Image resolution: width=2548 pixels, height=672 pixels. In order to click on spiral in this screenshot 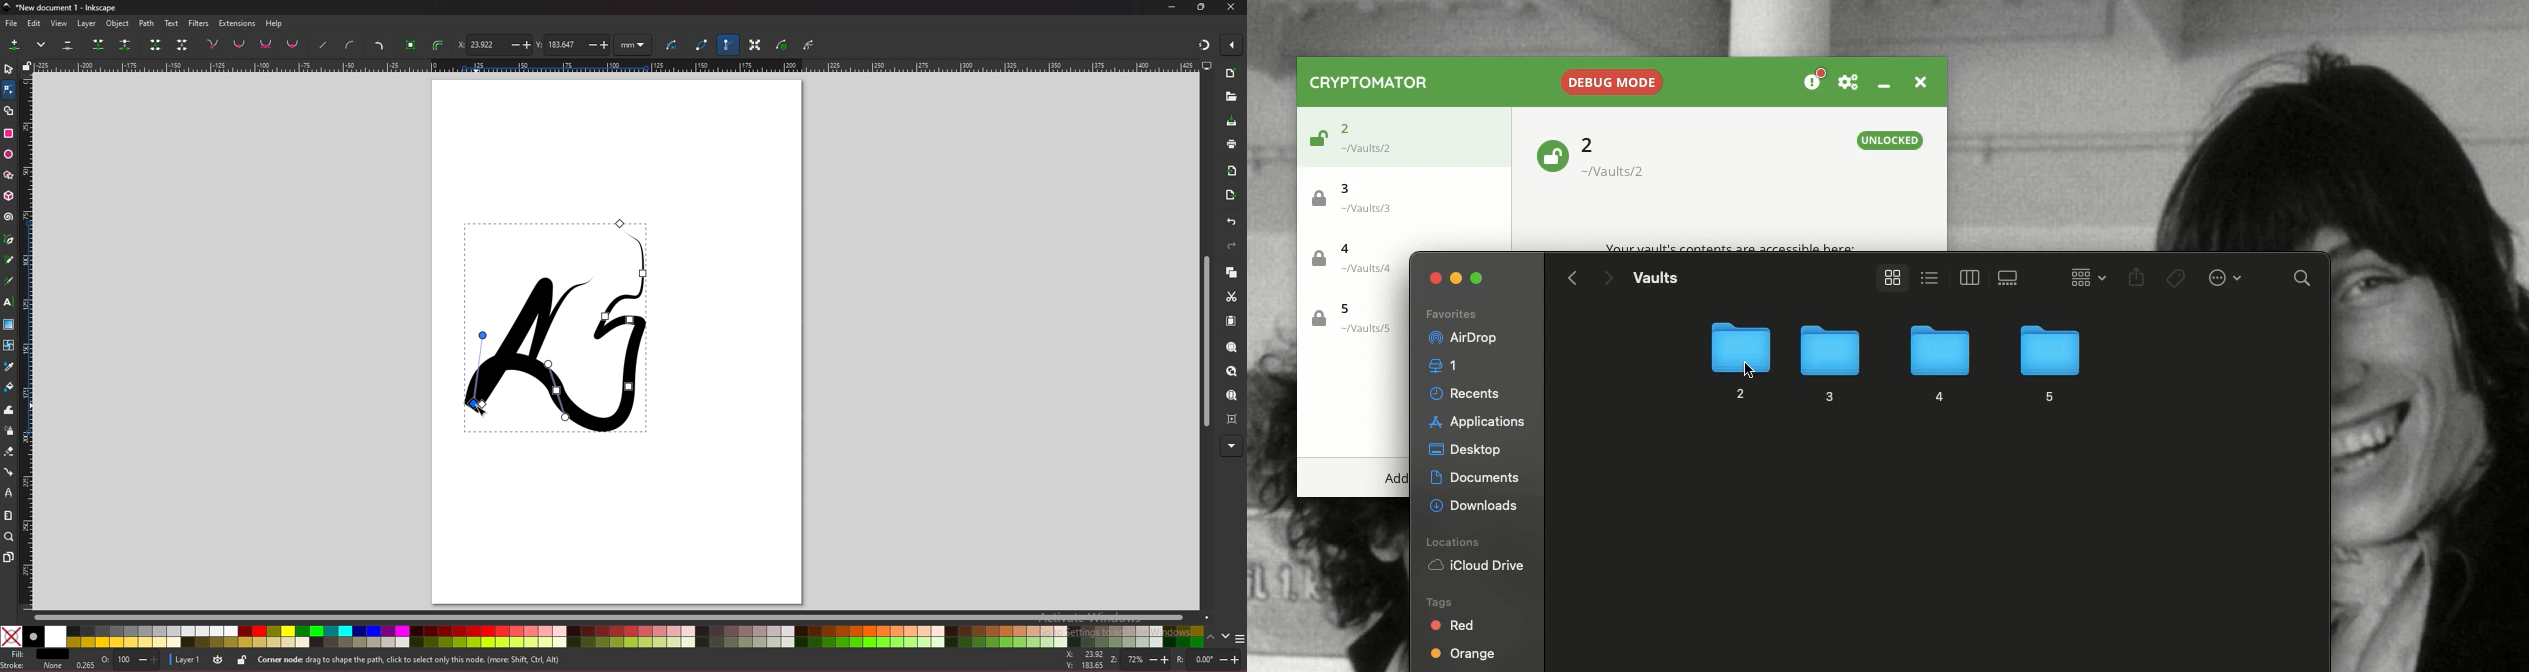, I will do `click(9, 218)`.